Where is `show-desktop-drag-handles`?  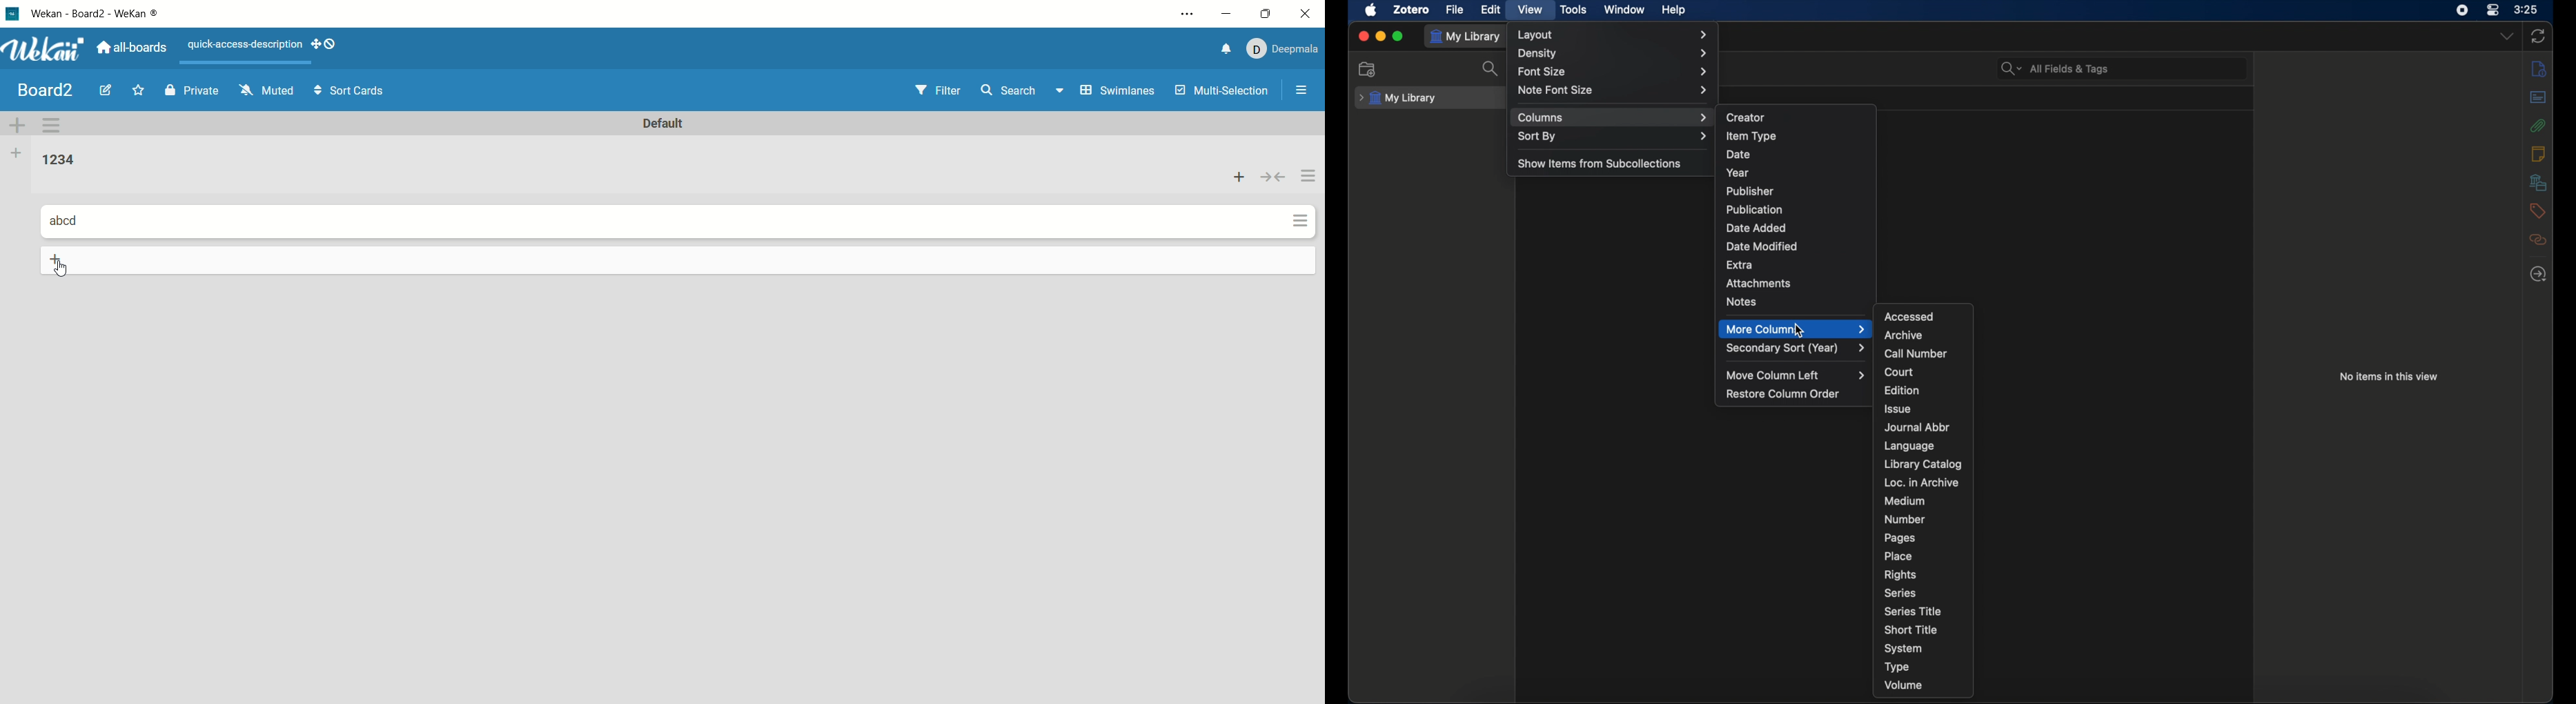 show-desktop-drag-handles is located at coordinates (316, 42).